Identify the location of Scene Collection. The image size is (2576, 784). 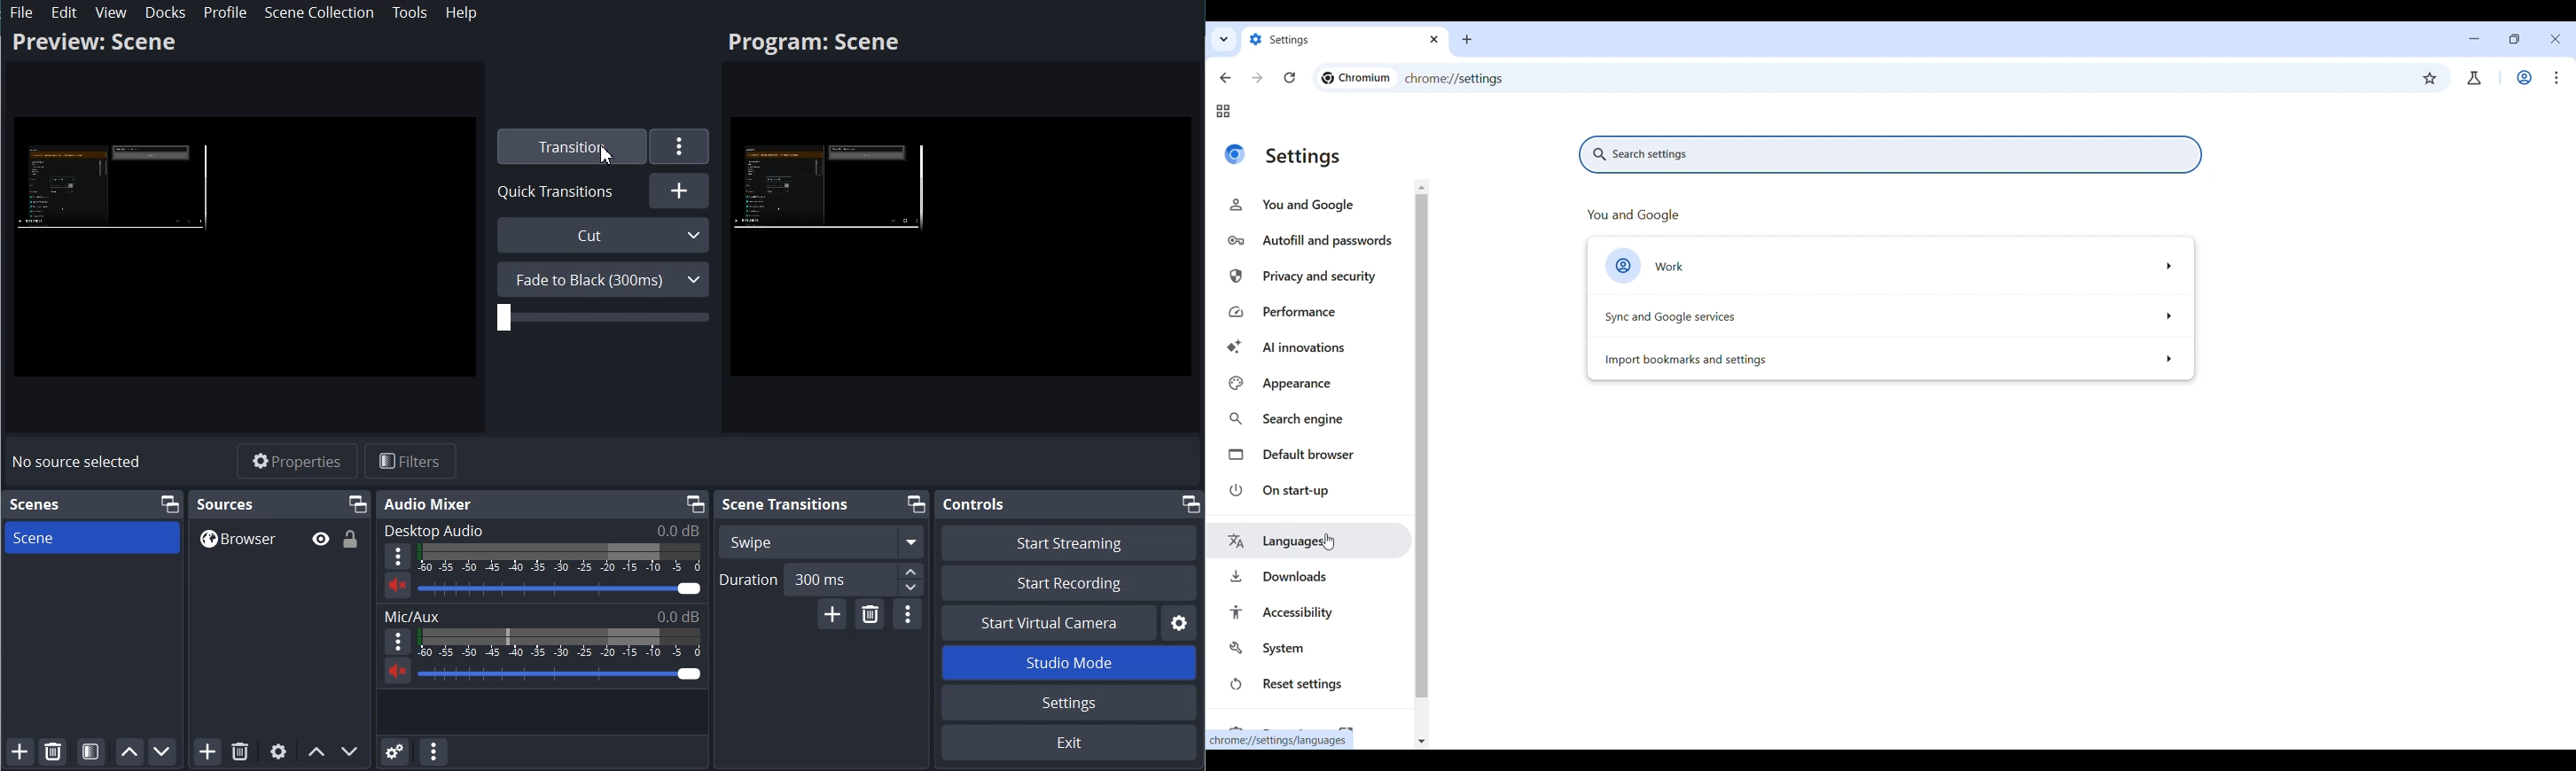
(319, 12).